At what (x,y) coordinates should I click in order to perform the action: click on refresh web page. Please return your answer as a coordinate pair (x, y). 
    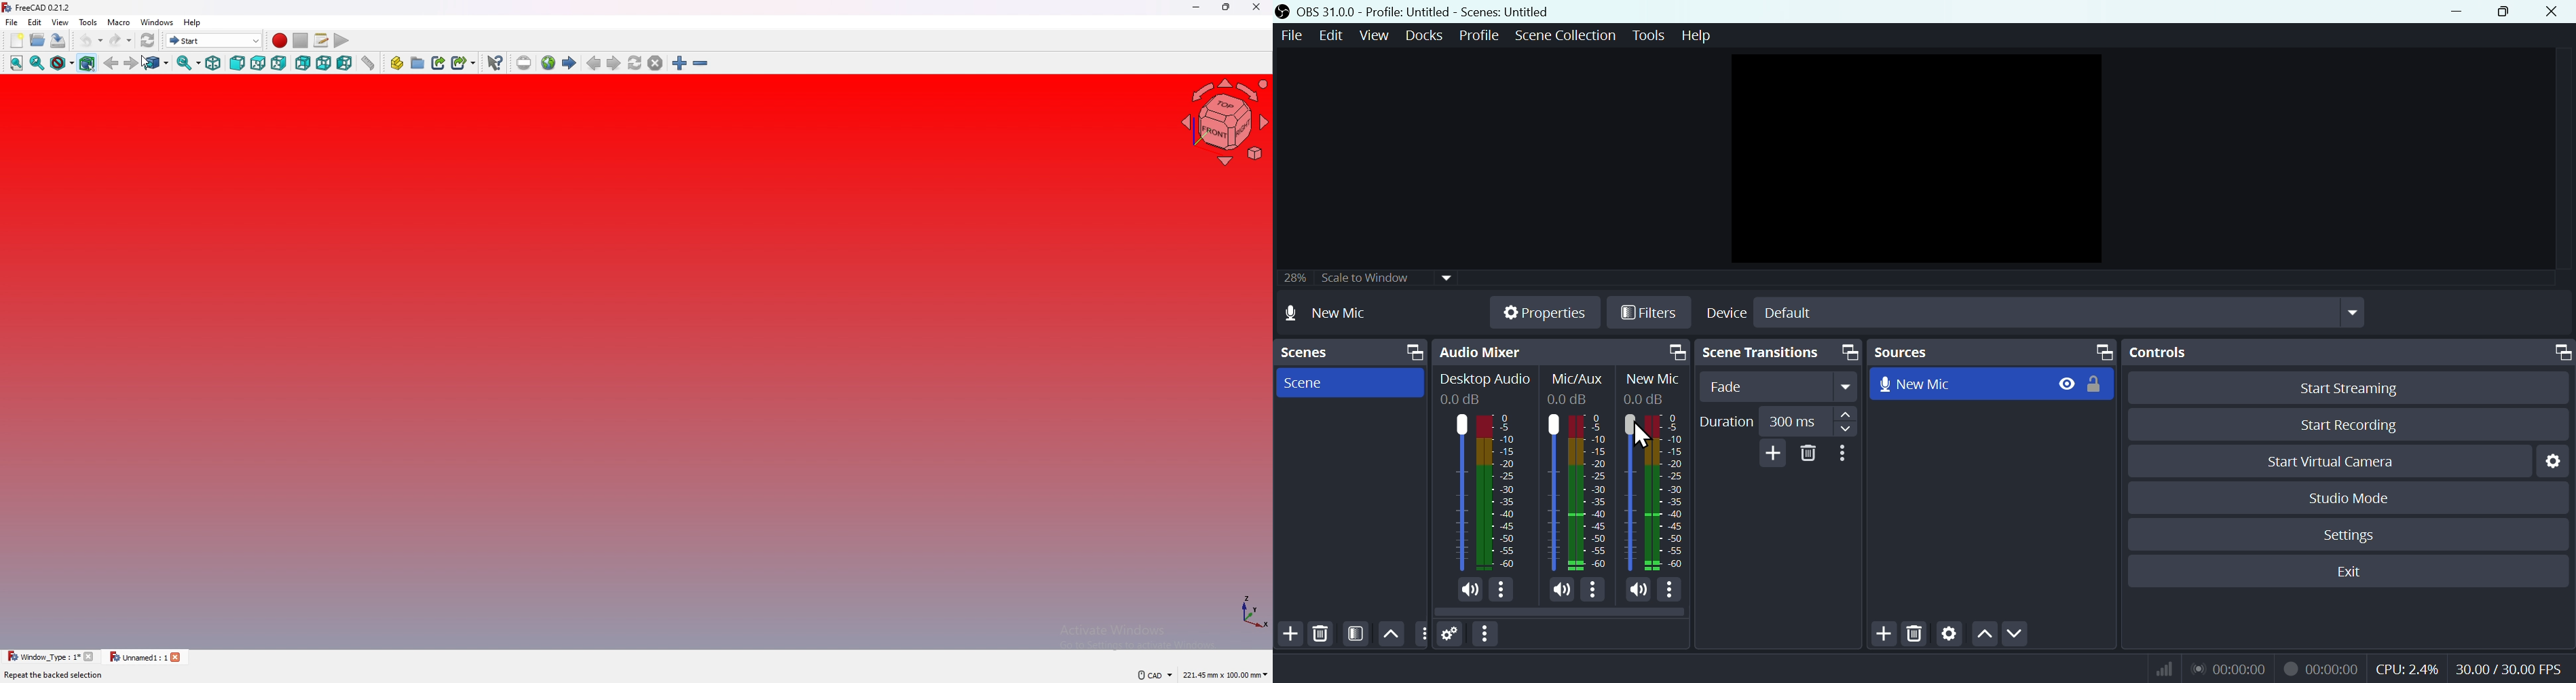
    Looking at the image, I should click on (634, 63).